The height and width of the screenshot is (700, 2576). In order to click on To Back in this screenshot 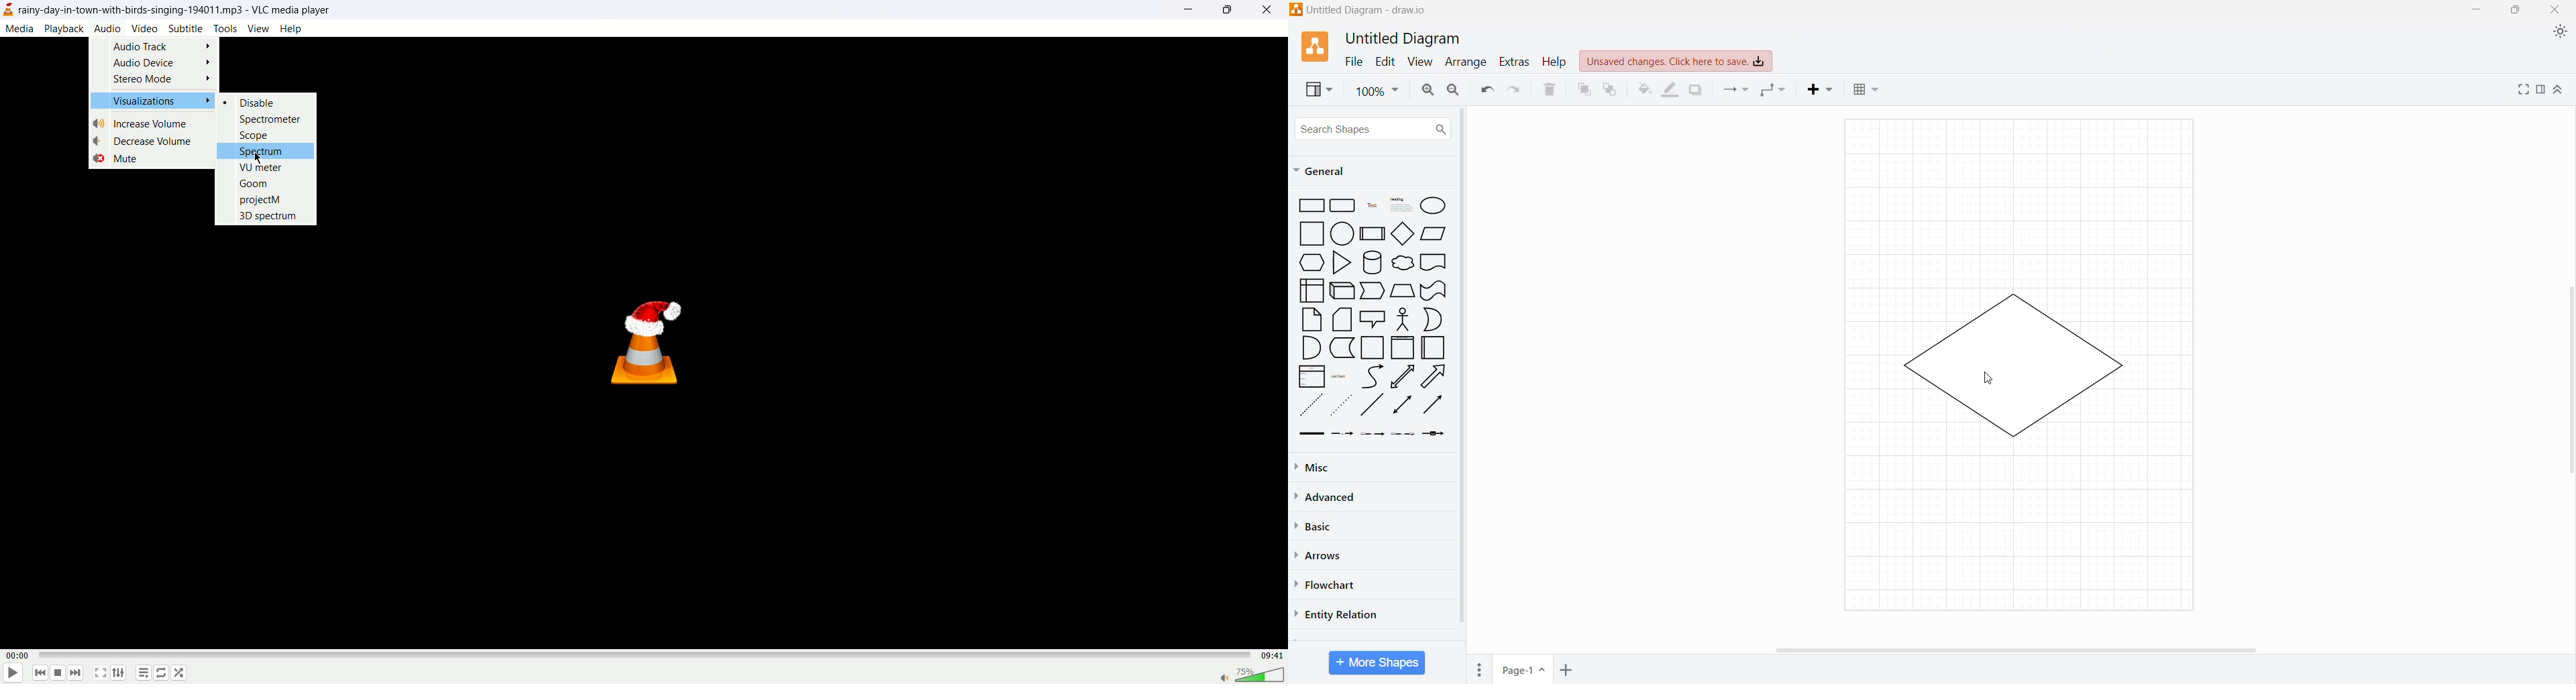, I will do `click(1611, 89)`.